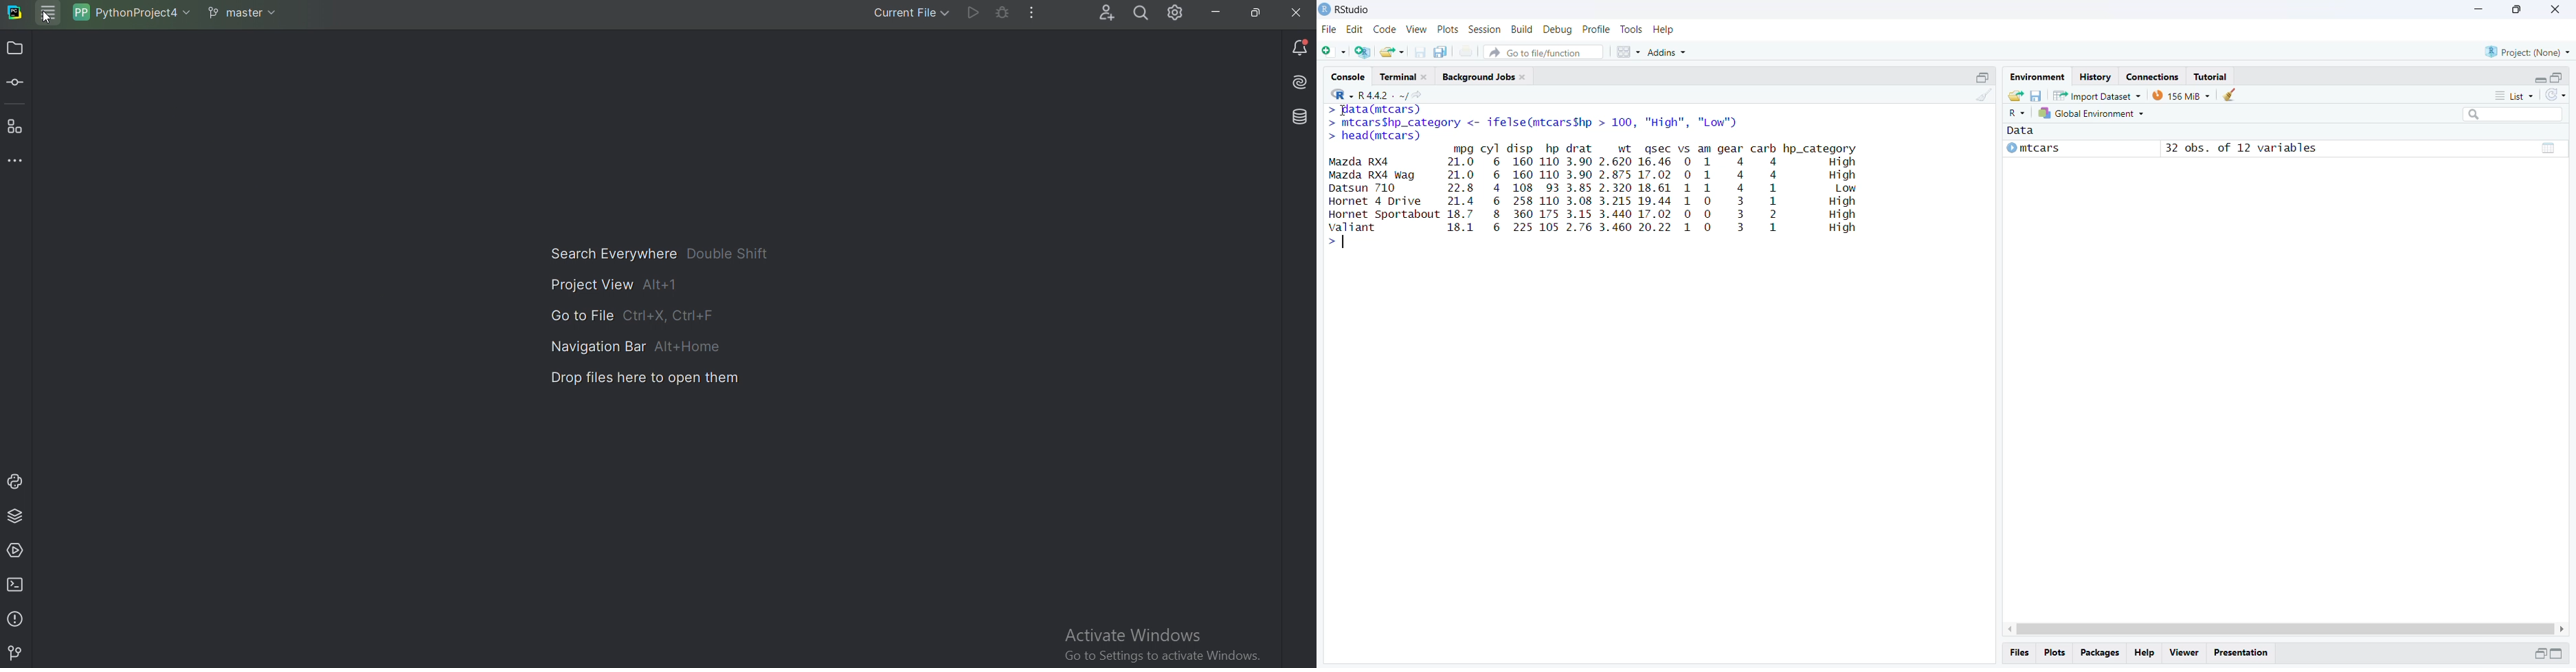 This screenshot has height=672, width=2576. I want to click on Save workspace as, so click(2036, 94).